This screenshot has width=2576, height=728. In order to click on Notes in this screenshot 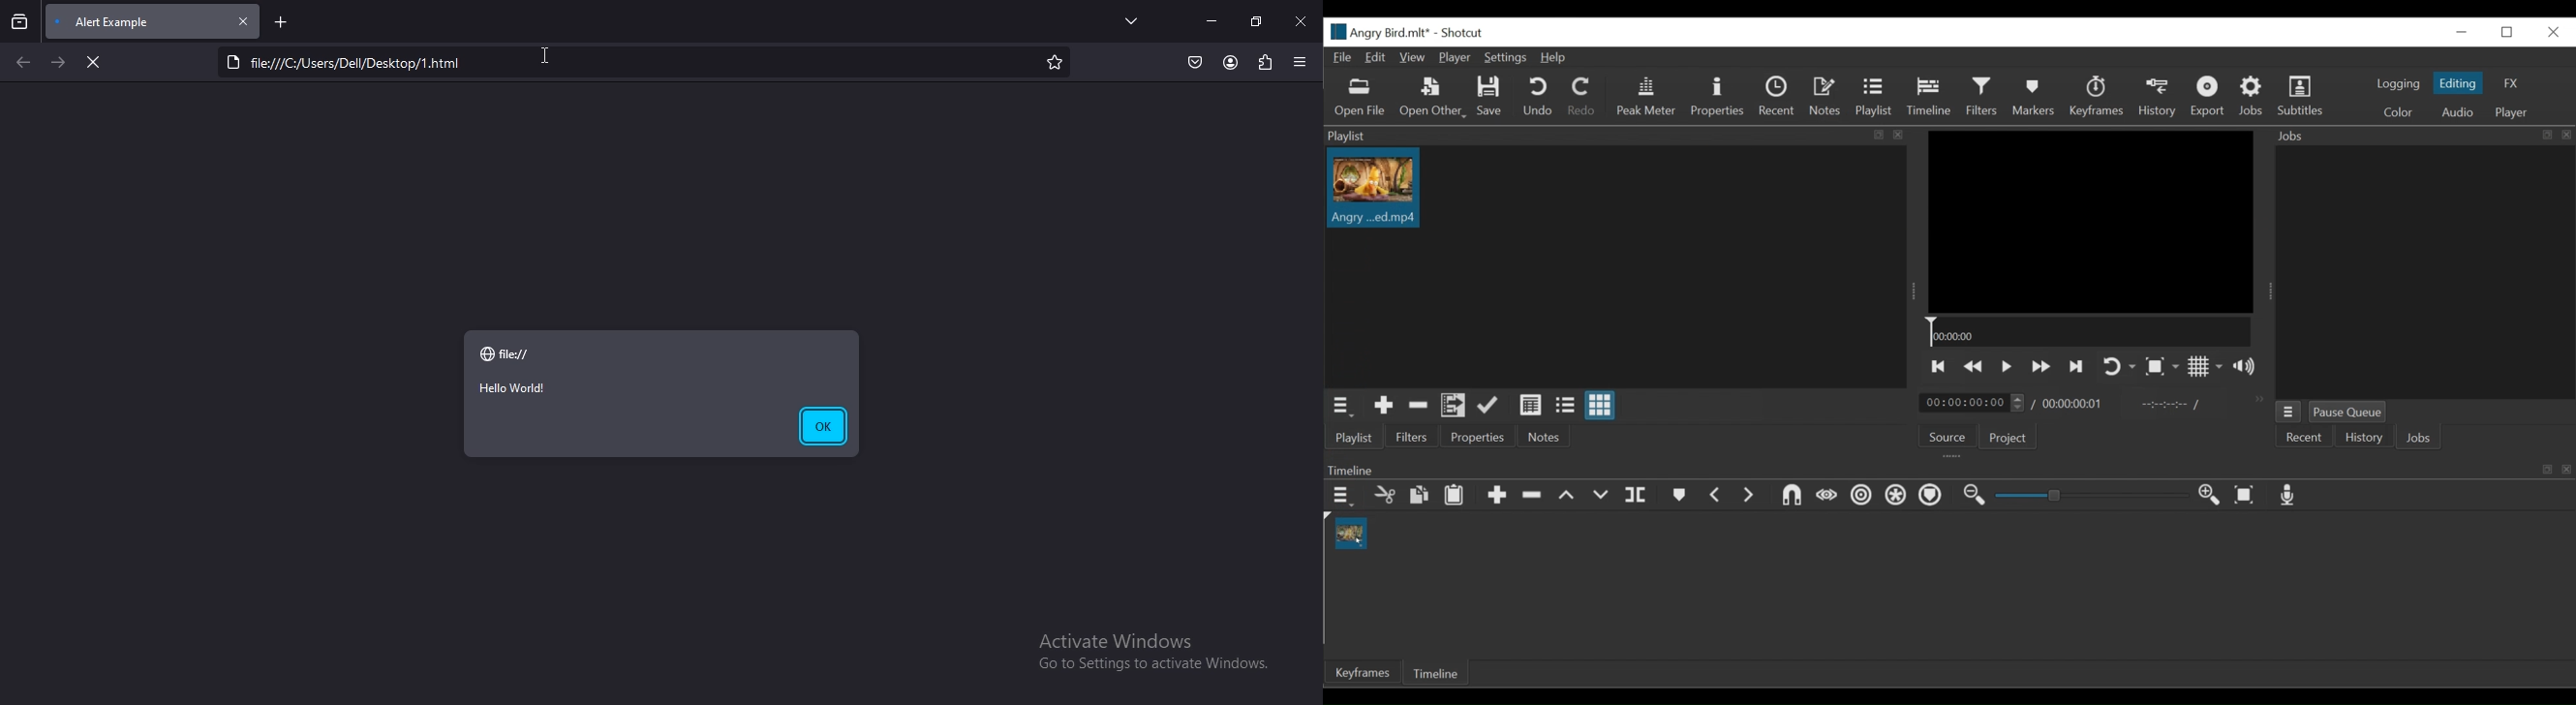, I will do `click(1542, 437)`.